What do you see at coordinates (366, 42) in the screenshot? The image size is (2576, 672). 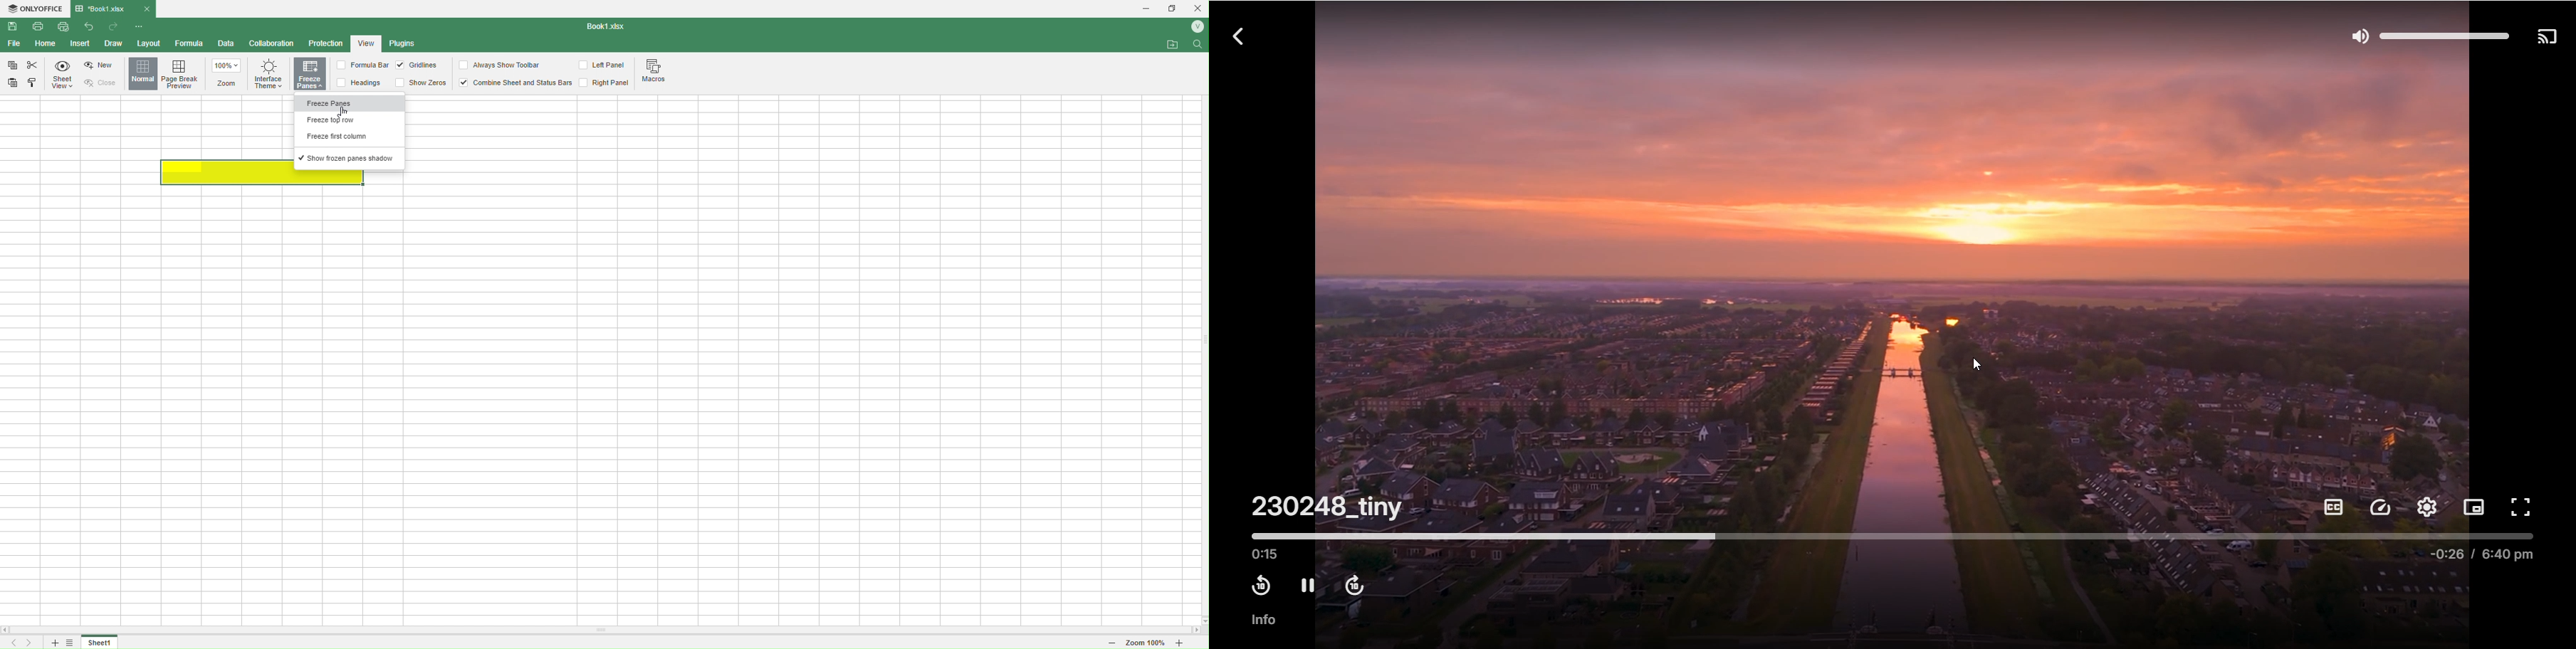 I see `View` at bounding box center [366, 42].